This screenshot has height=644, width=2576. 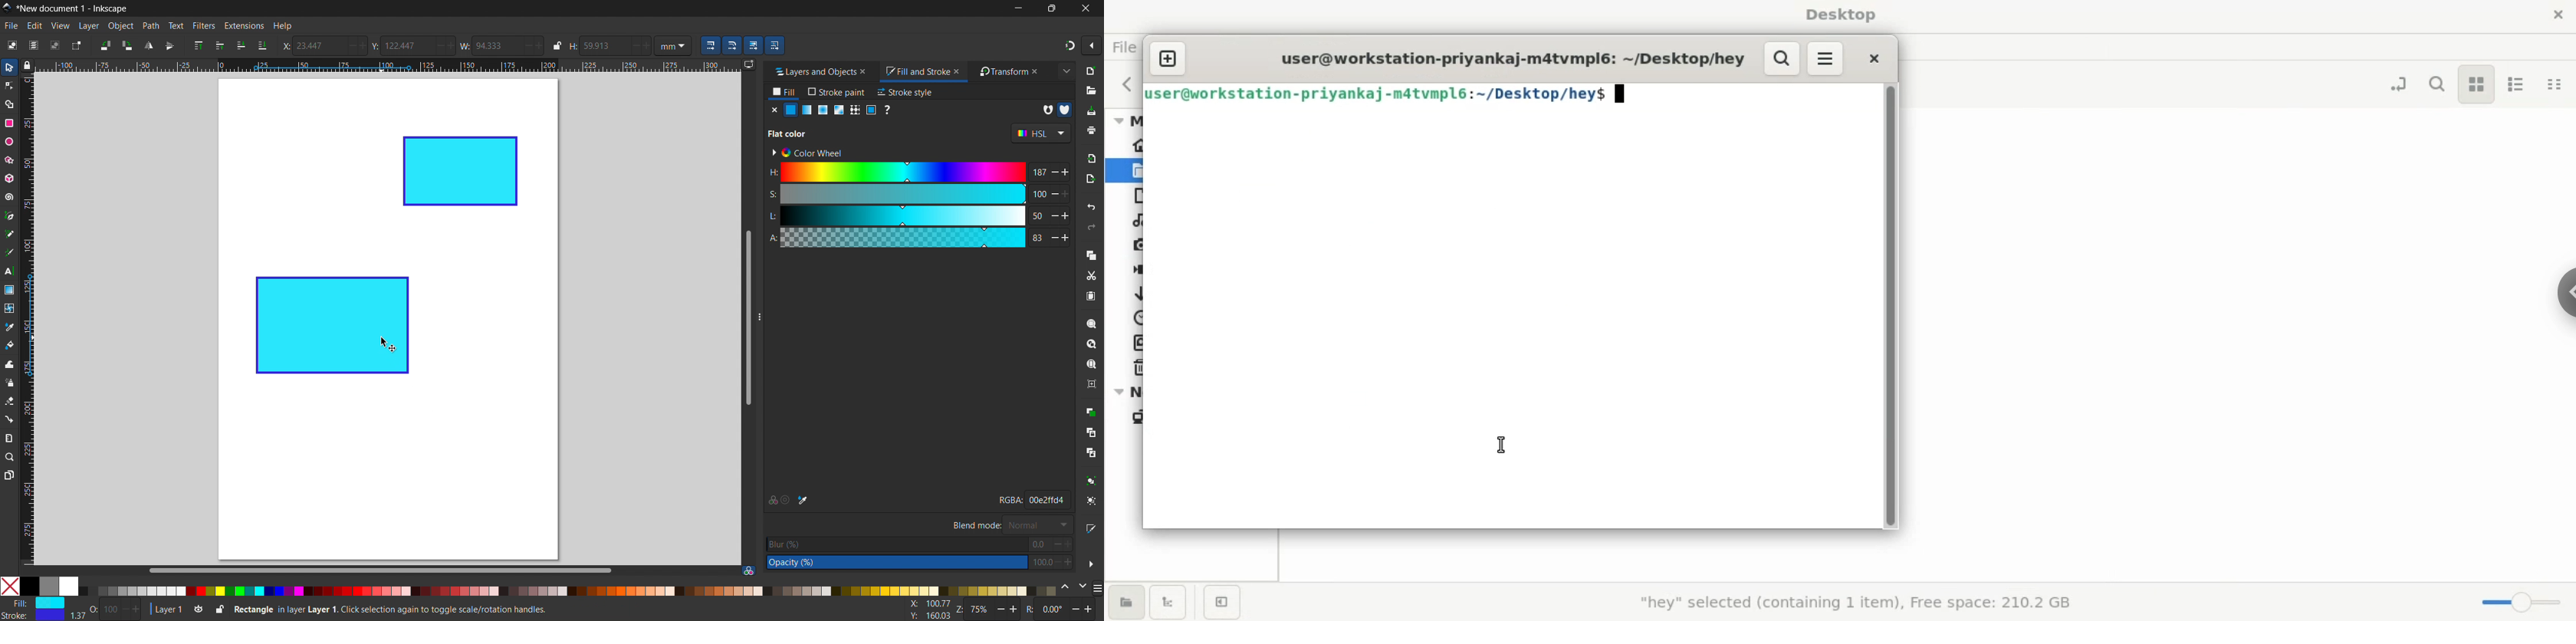 I want to click on create clone, so click(x=1090, y=431).